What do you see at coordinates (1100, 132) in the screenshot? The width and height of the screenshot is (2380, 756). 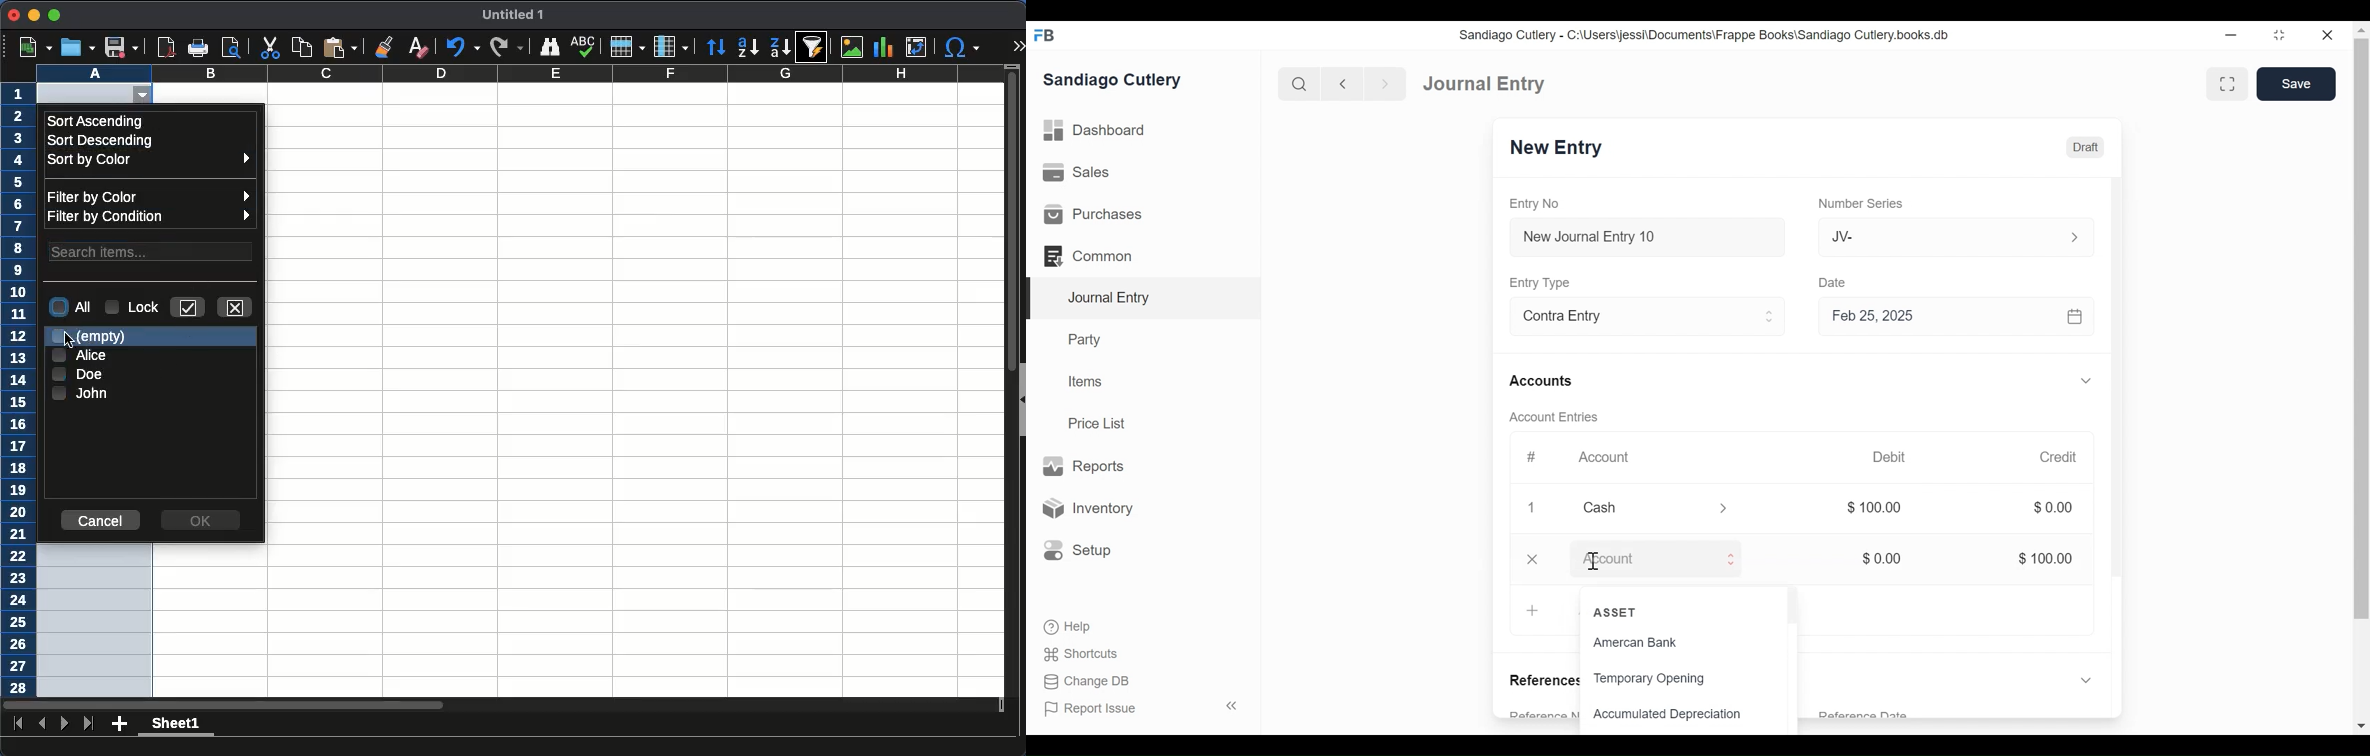 I see `Dashboard` at bounding box center [1100, 132].